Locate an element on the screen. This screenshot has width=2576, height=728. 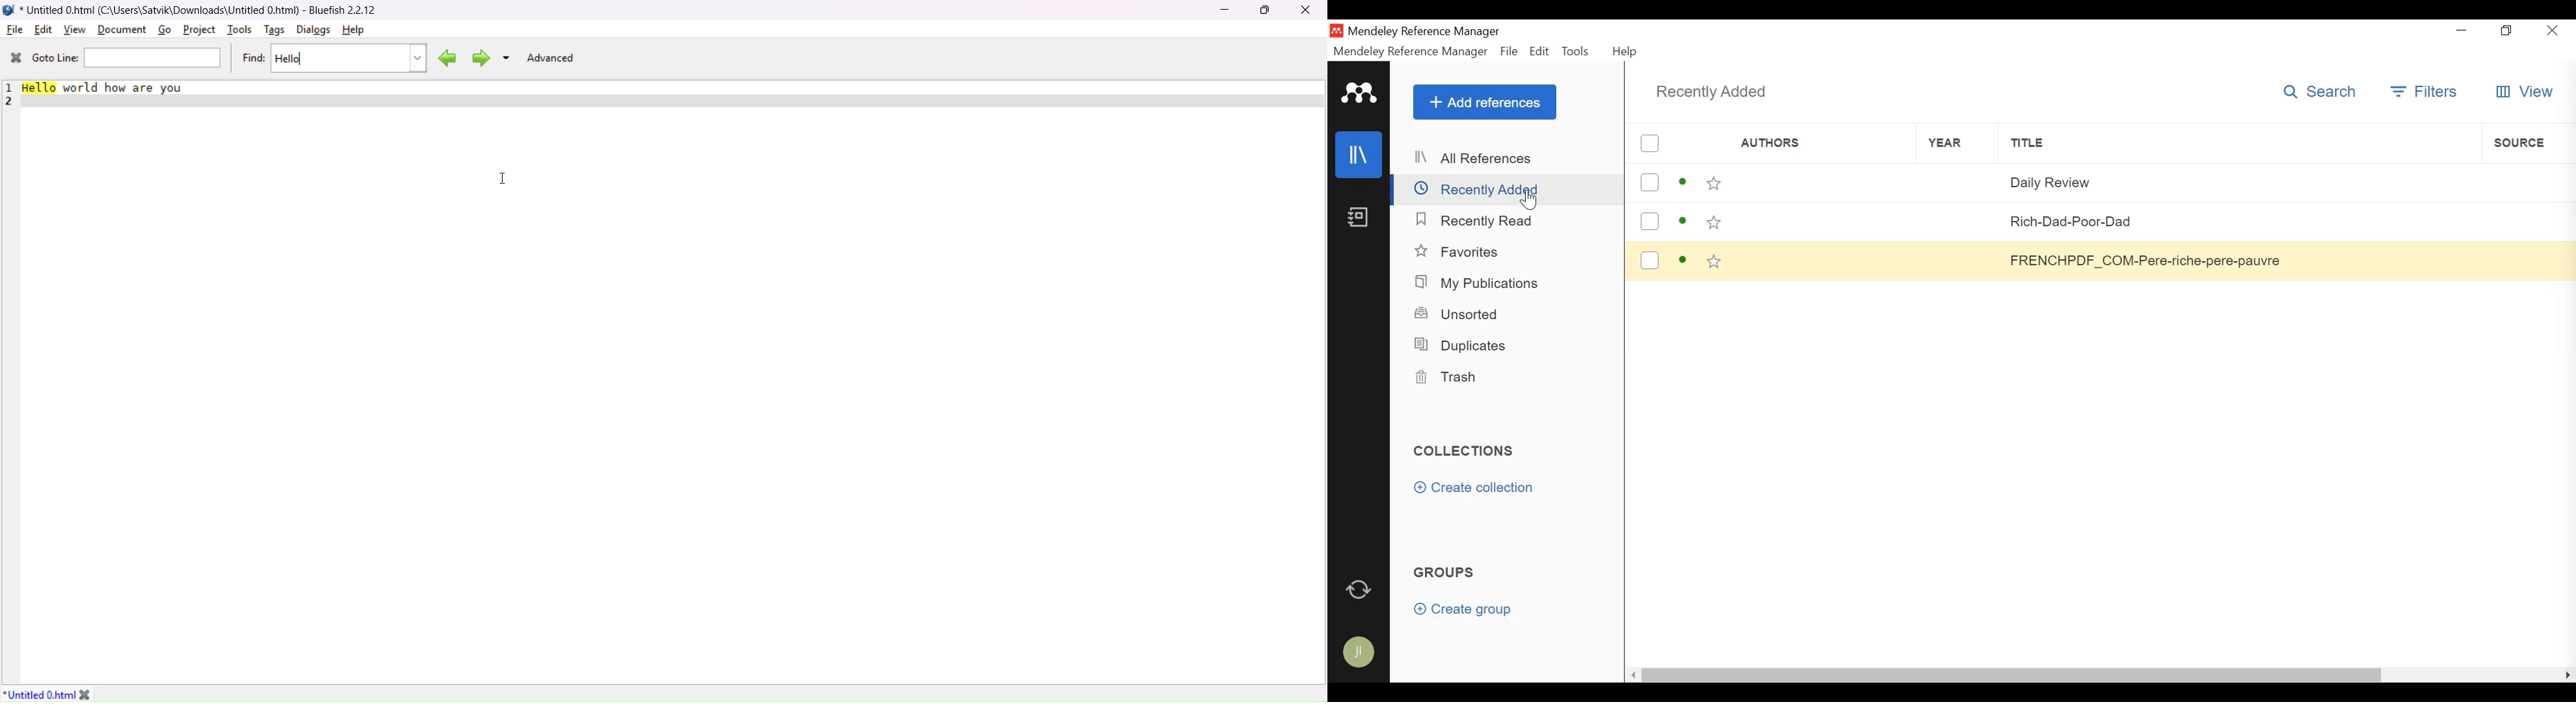
goto line: is located at coordinates (56, 59).